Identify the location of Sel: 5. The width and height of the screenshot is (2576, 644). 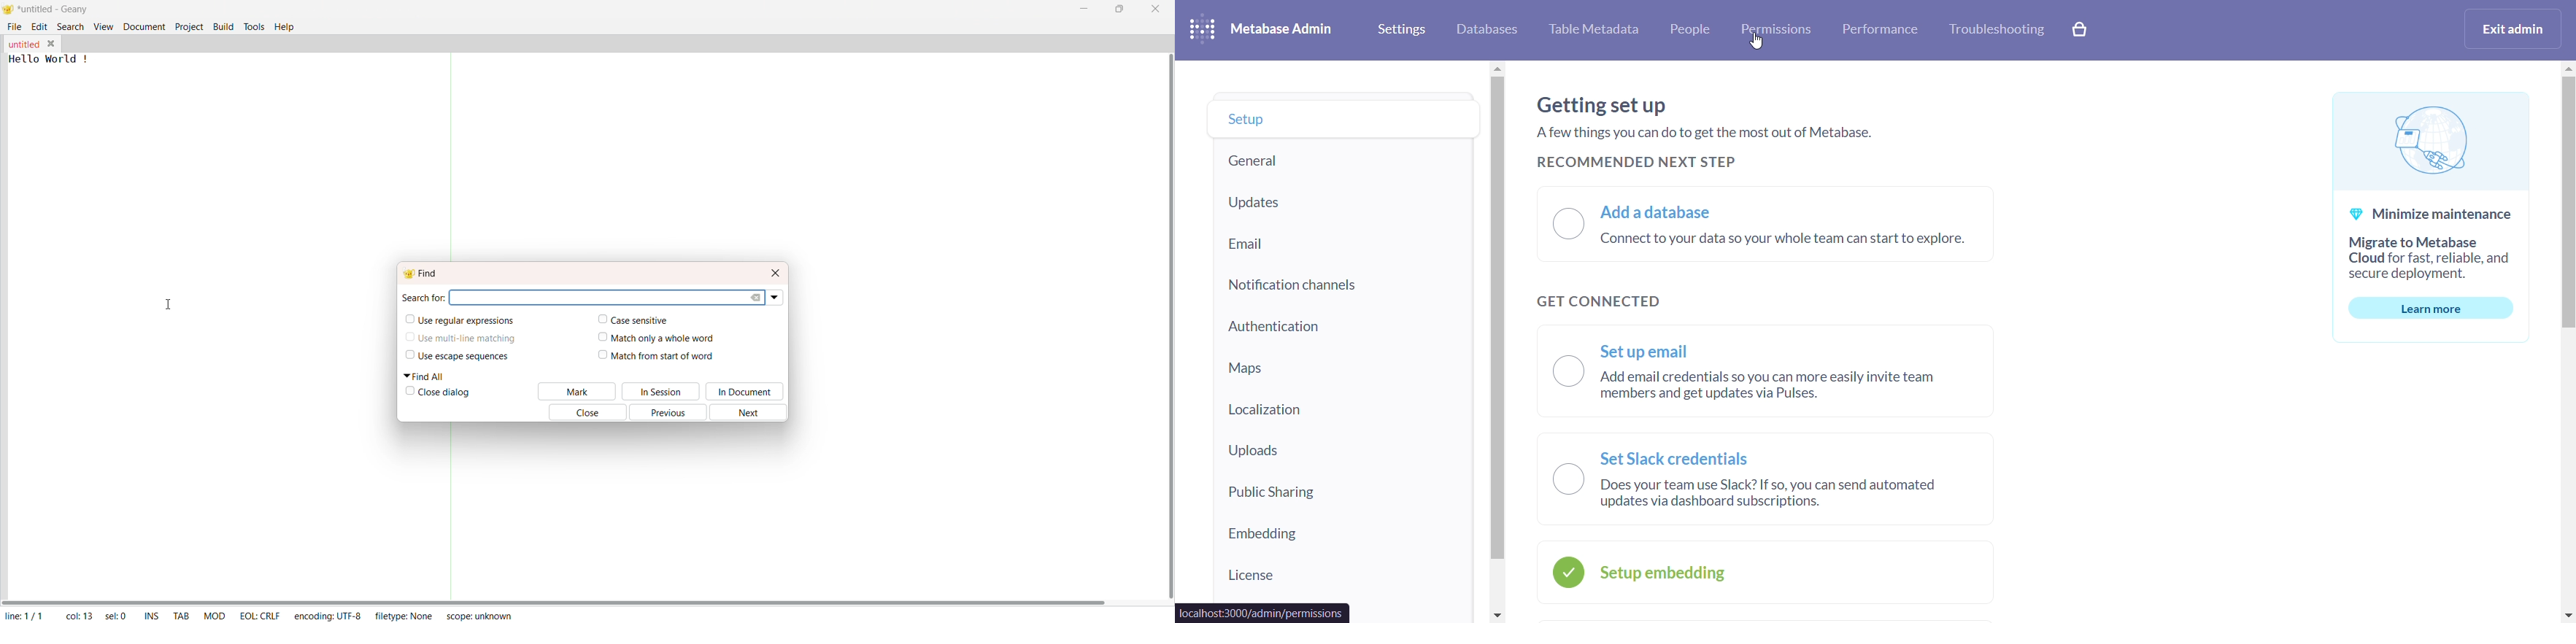
(115, 615).